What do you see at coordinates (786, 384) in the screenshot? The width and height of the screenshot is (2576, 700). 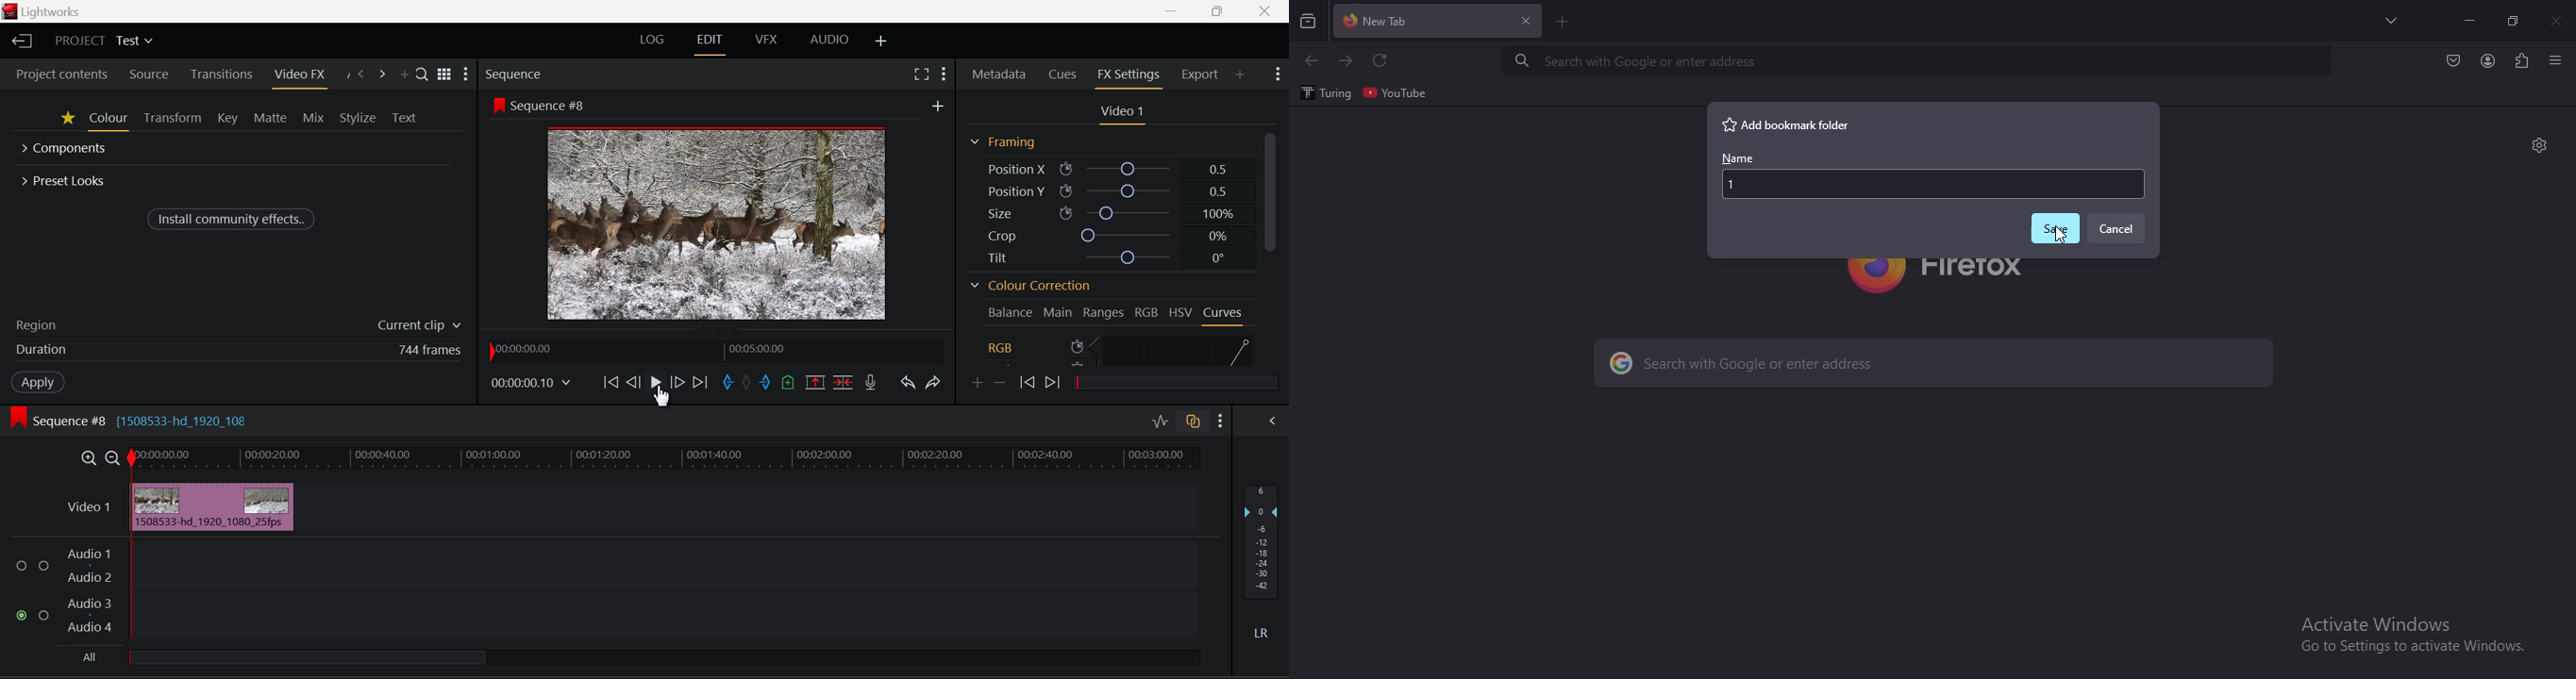 I see `Mark Cue` at bounding box center [786, 384].